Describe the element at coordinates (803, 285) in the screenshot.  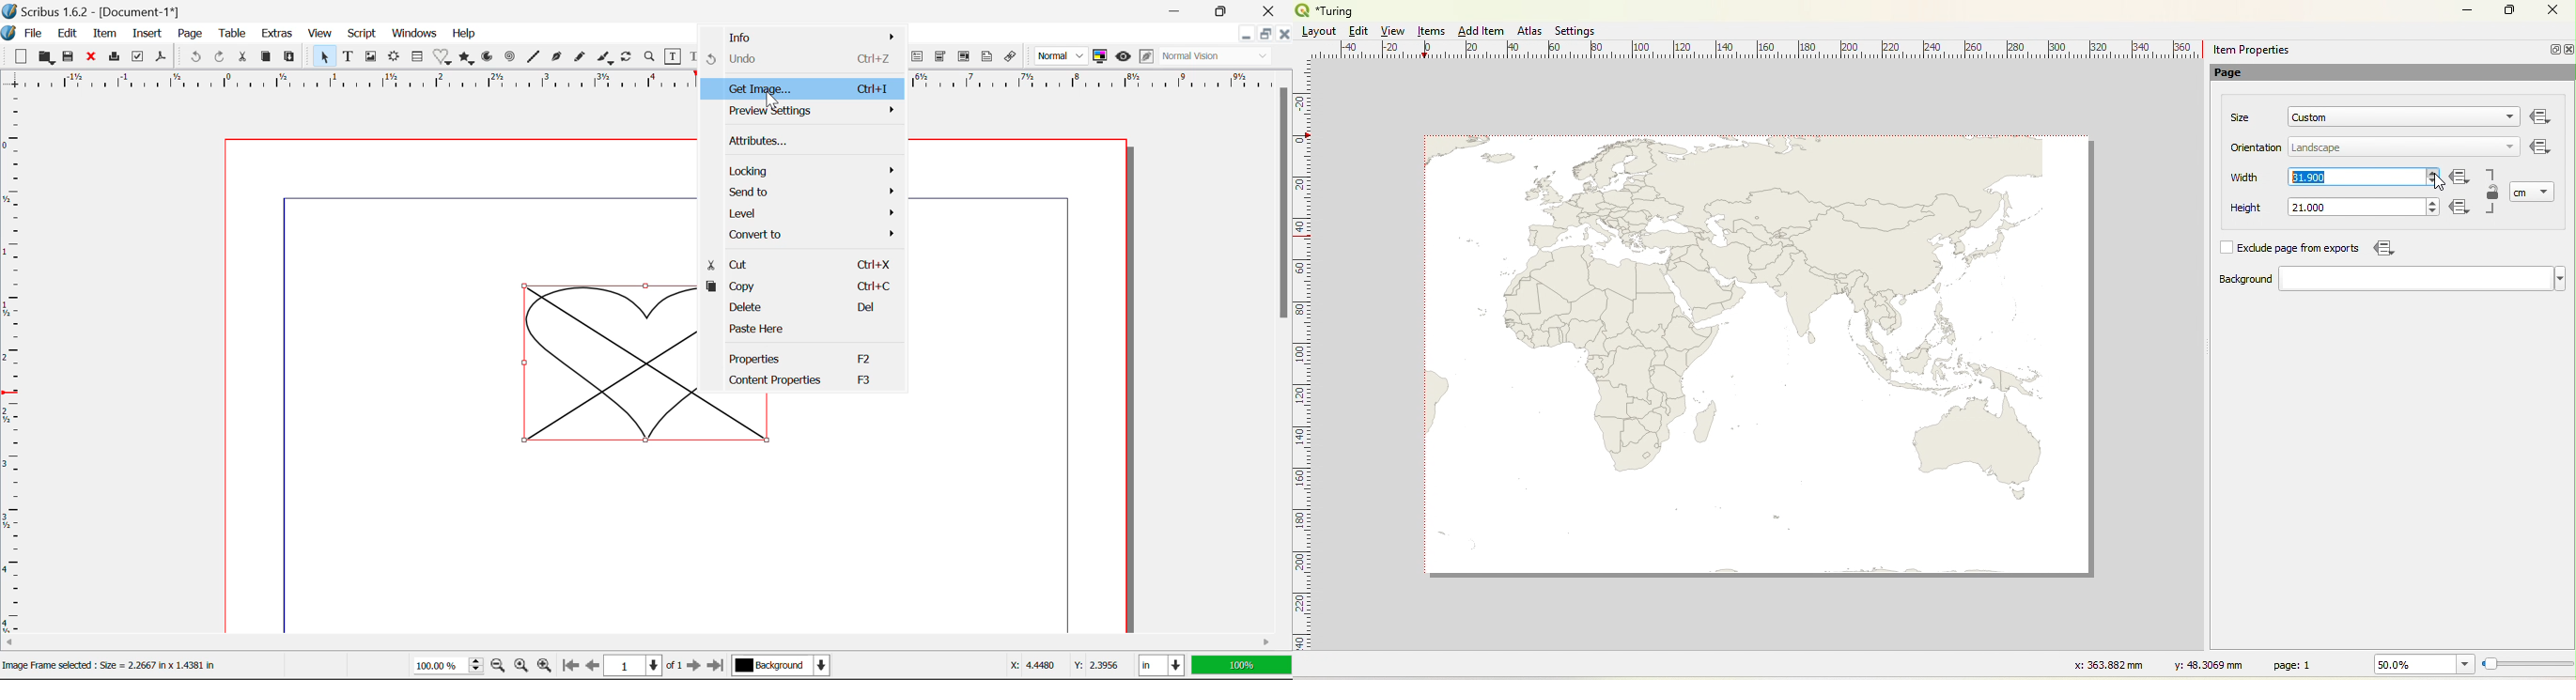
I see `Copy` at that location.